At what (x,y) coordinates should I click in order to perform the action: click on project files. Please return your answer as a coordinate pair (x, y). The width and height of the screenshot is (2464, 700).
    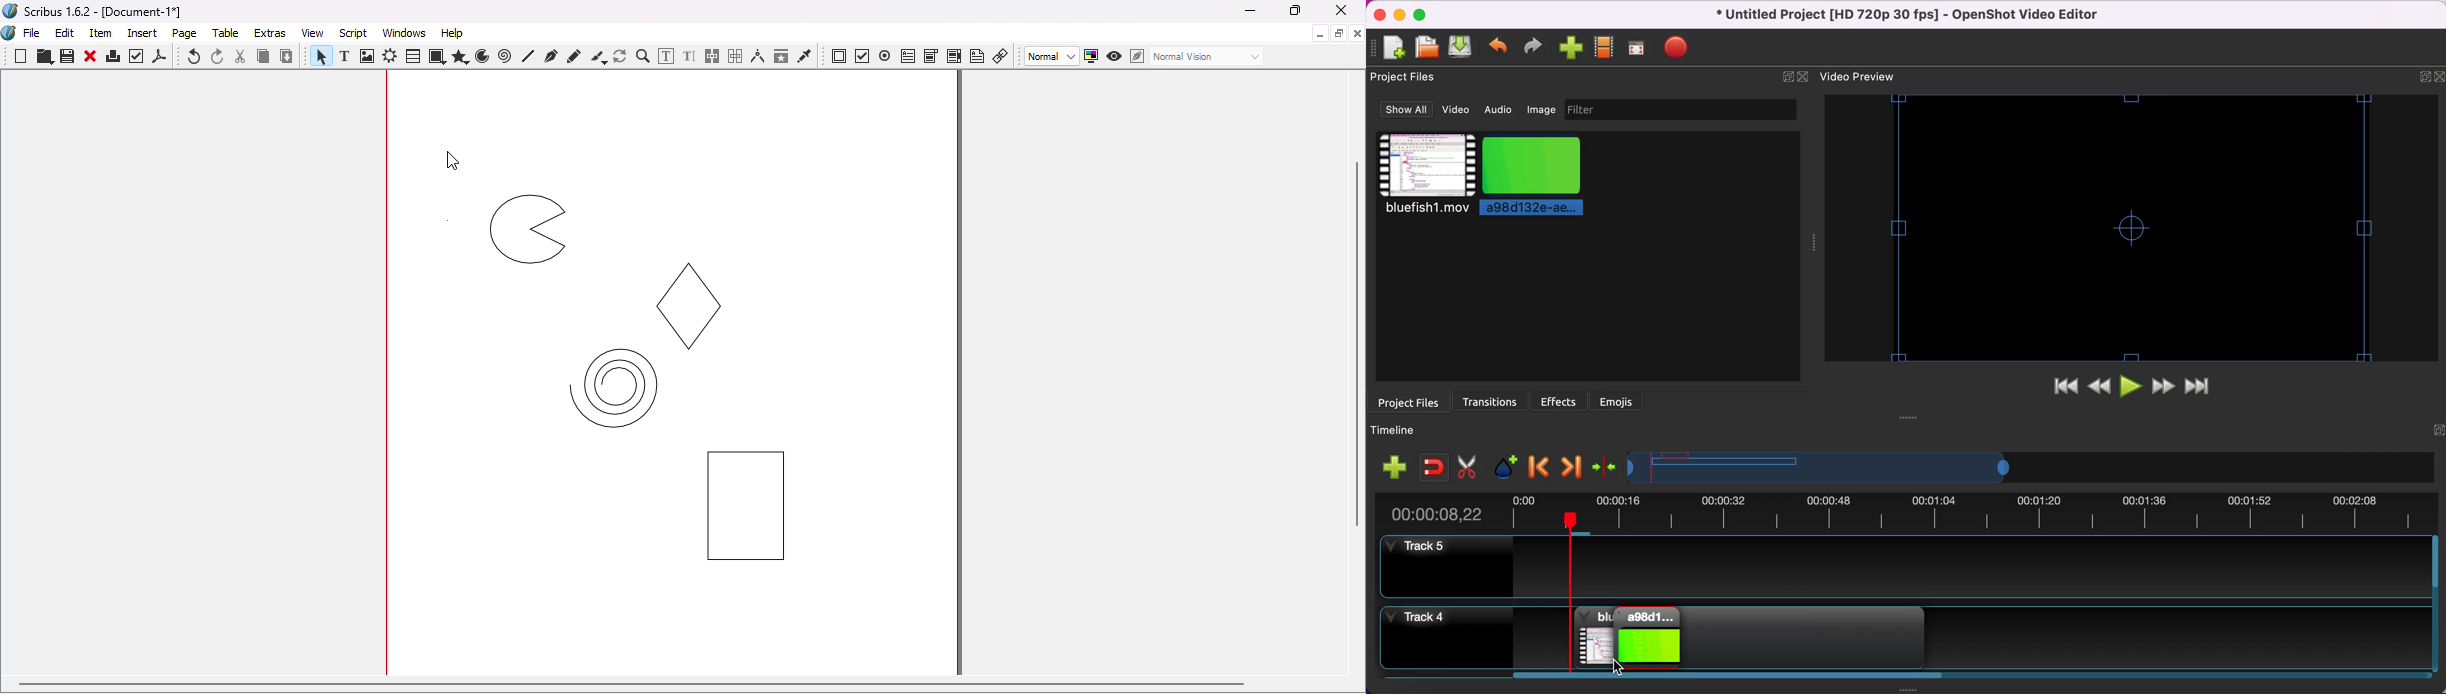
    Looking at the image, I should click on (1414, 402).